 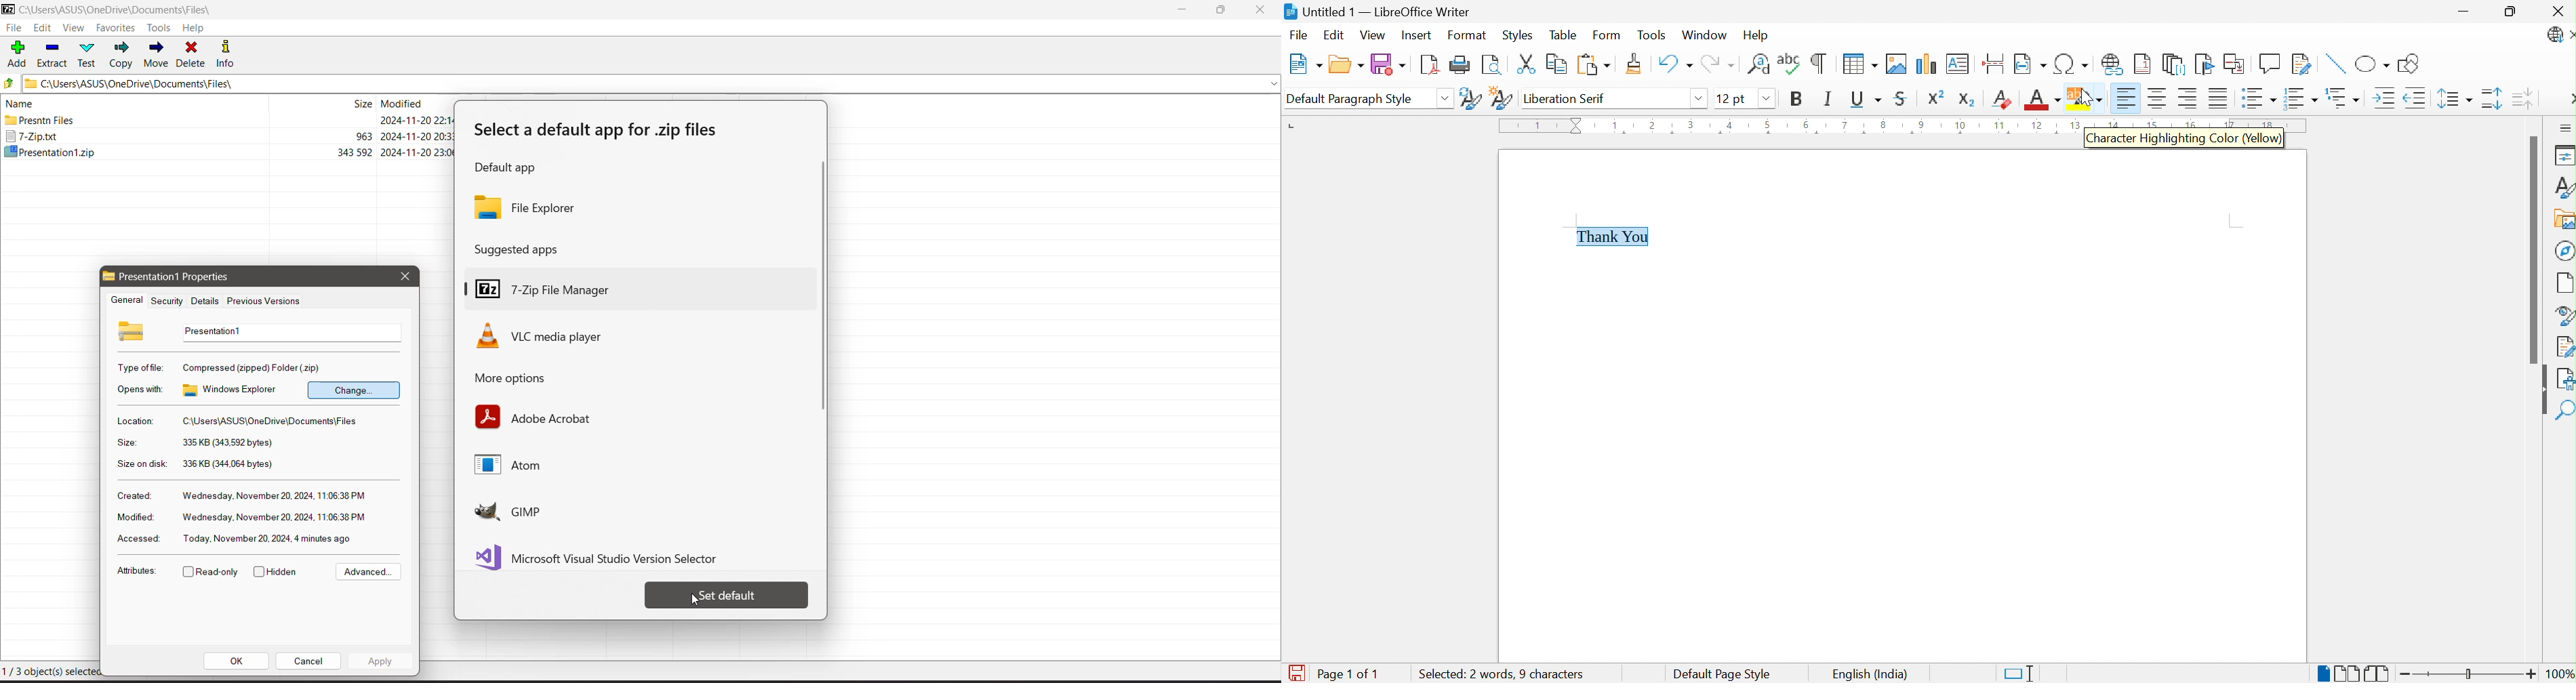 What do you see at coordinates (2559, 186) in the screenshot?
I see `Styles` at bounding box center [2559, 186].